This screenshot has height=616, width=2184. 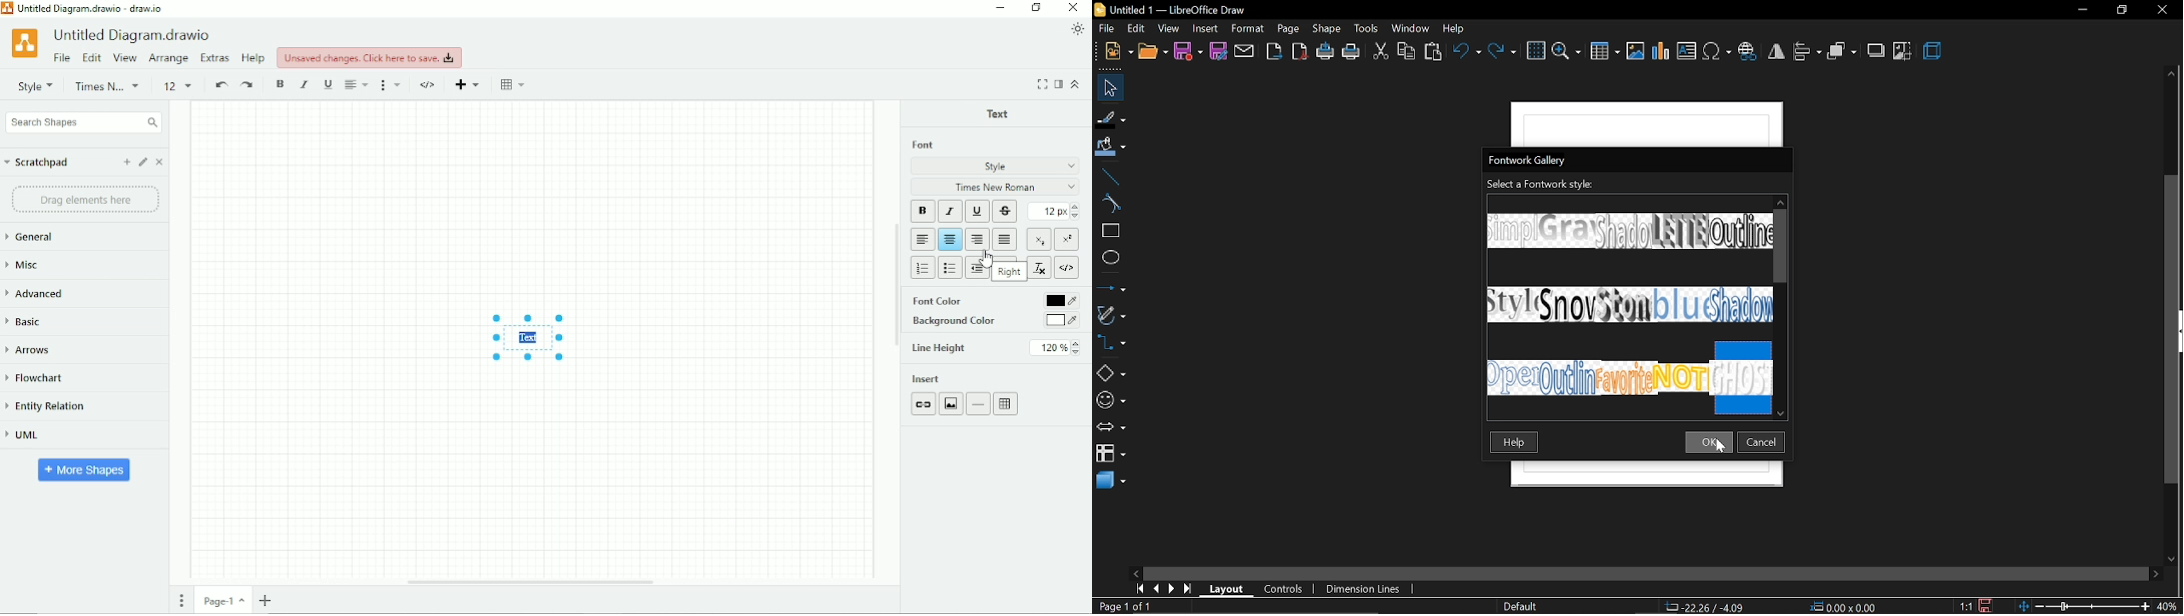 What do you see at coordinates (1205, 30) in the screenshot?
I see `insert` at bounding box center [1205, 30].